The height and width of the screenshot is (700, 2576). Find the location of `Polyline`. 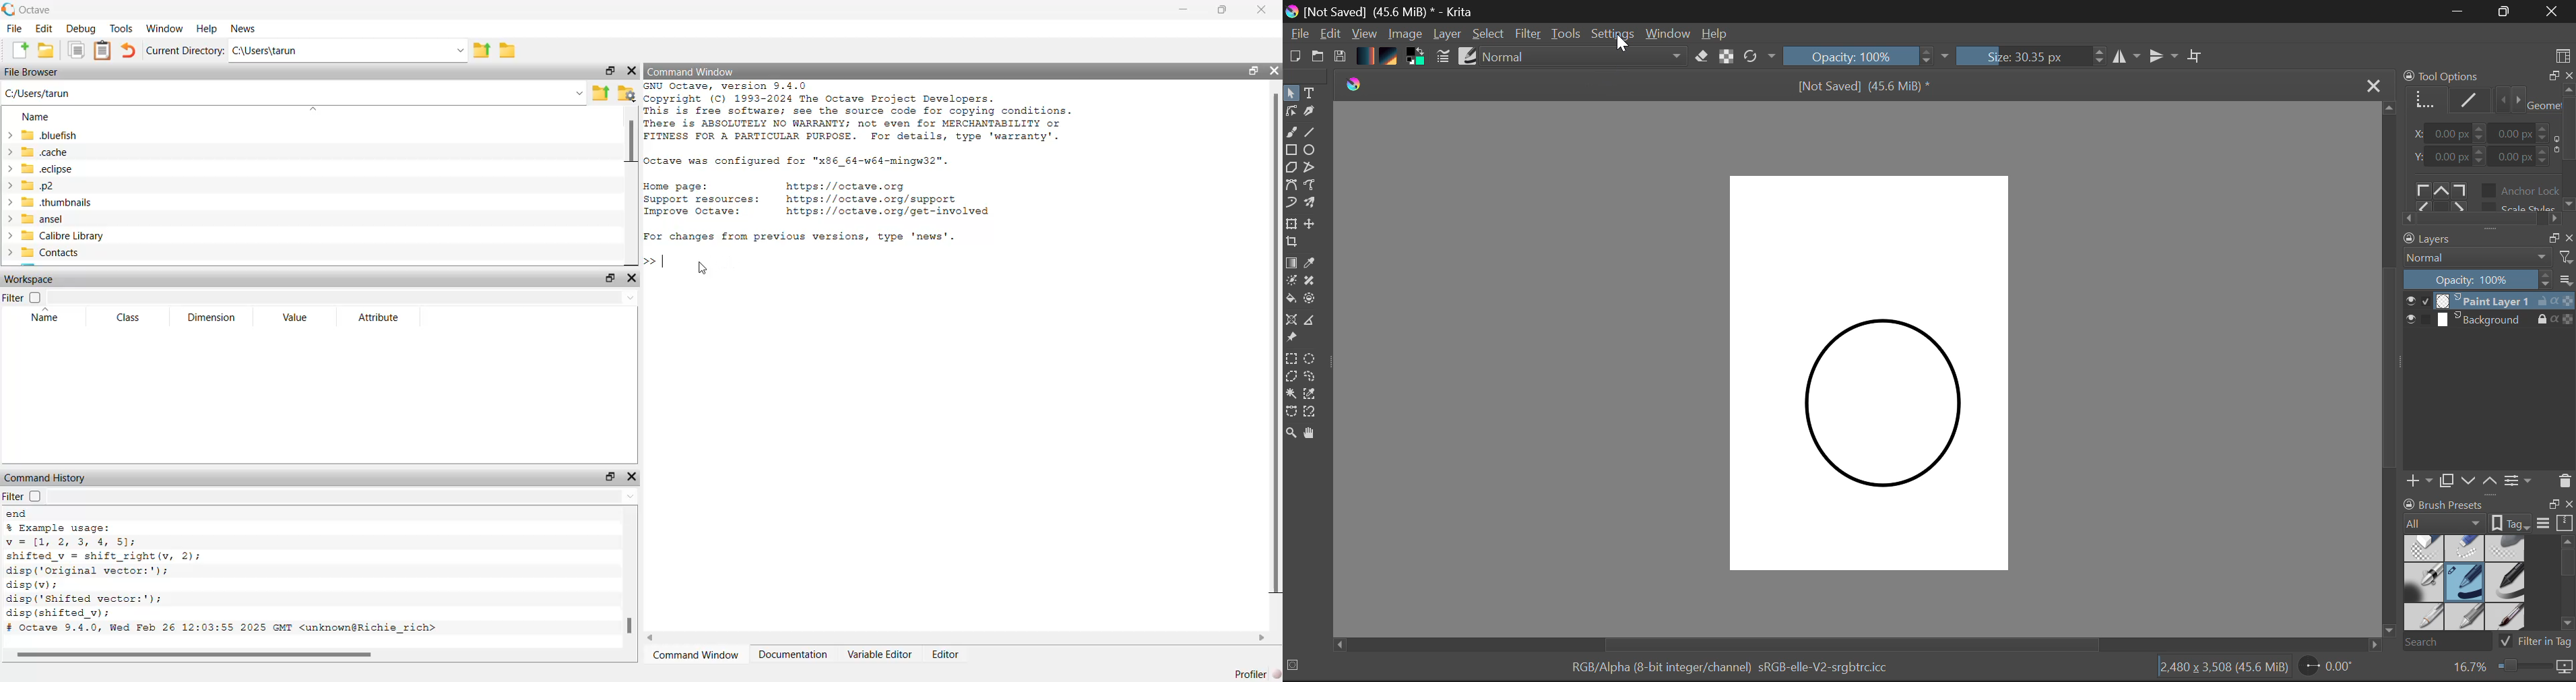

Polyline is located at coordinates (1310, 166).